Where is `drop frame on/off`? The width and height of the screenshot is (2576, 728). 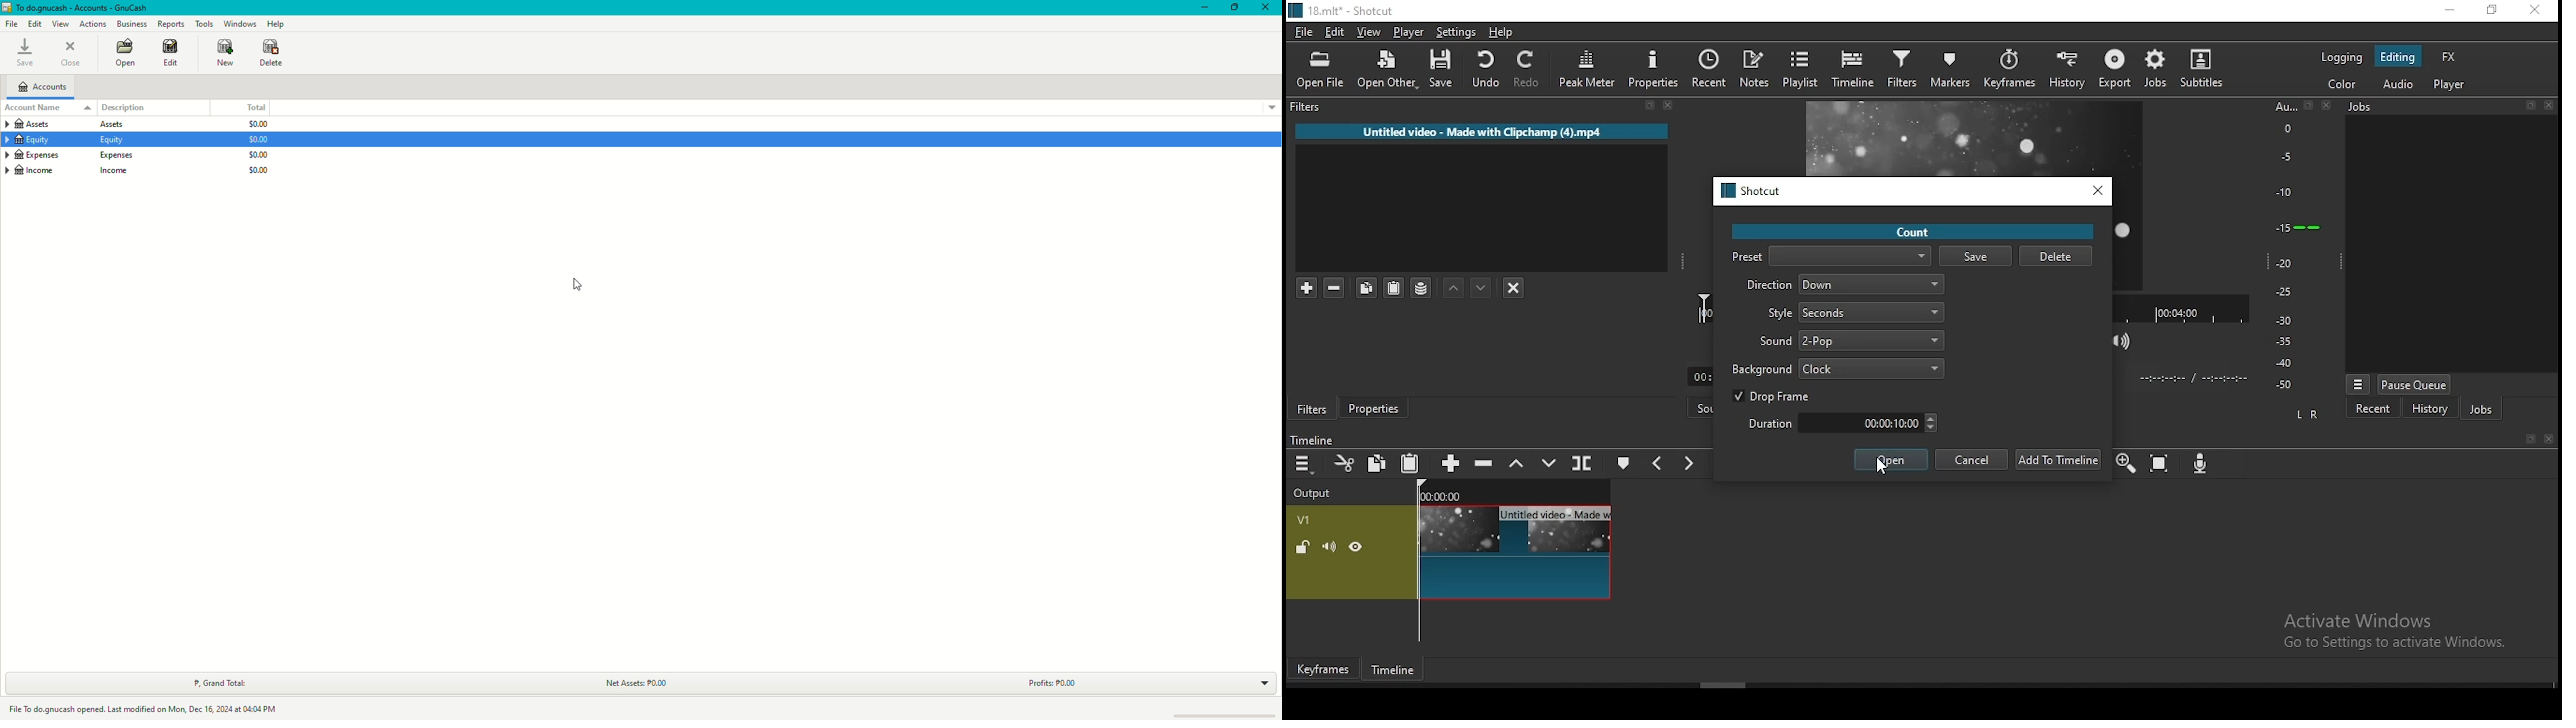 drop frame on/off is located at coordinates (1772, 394).